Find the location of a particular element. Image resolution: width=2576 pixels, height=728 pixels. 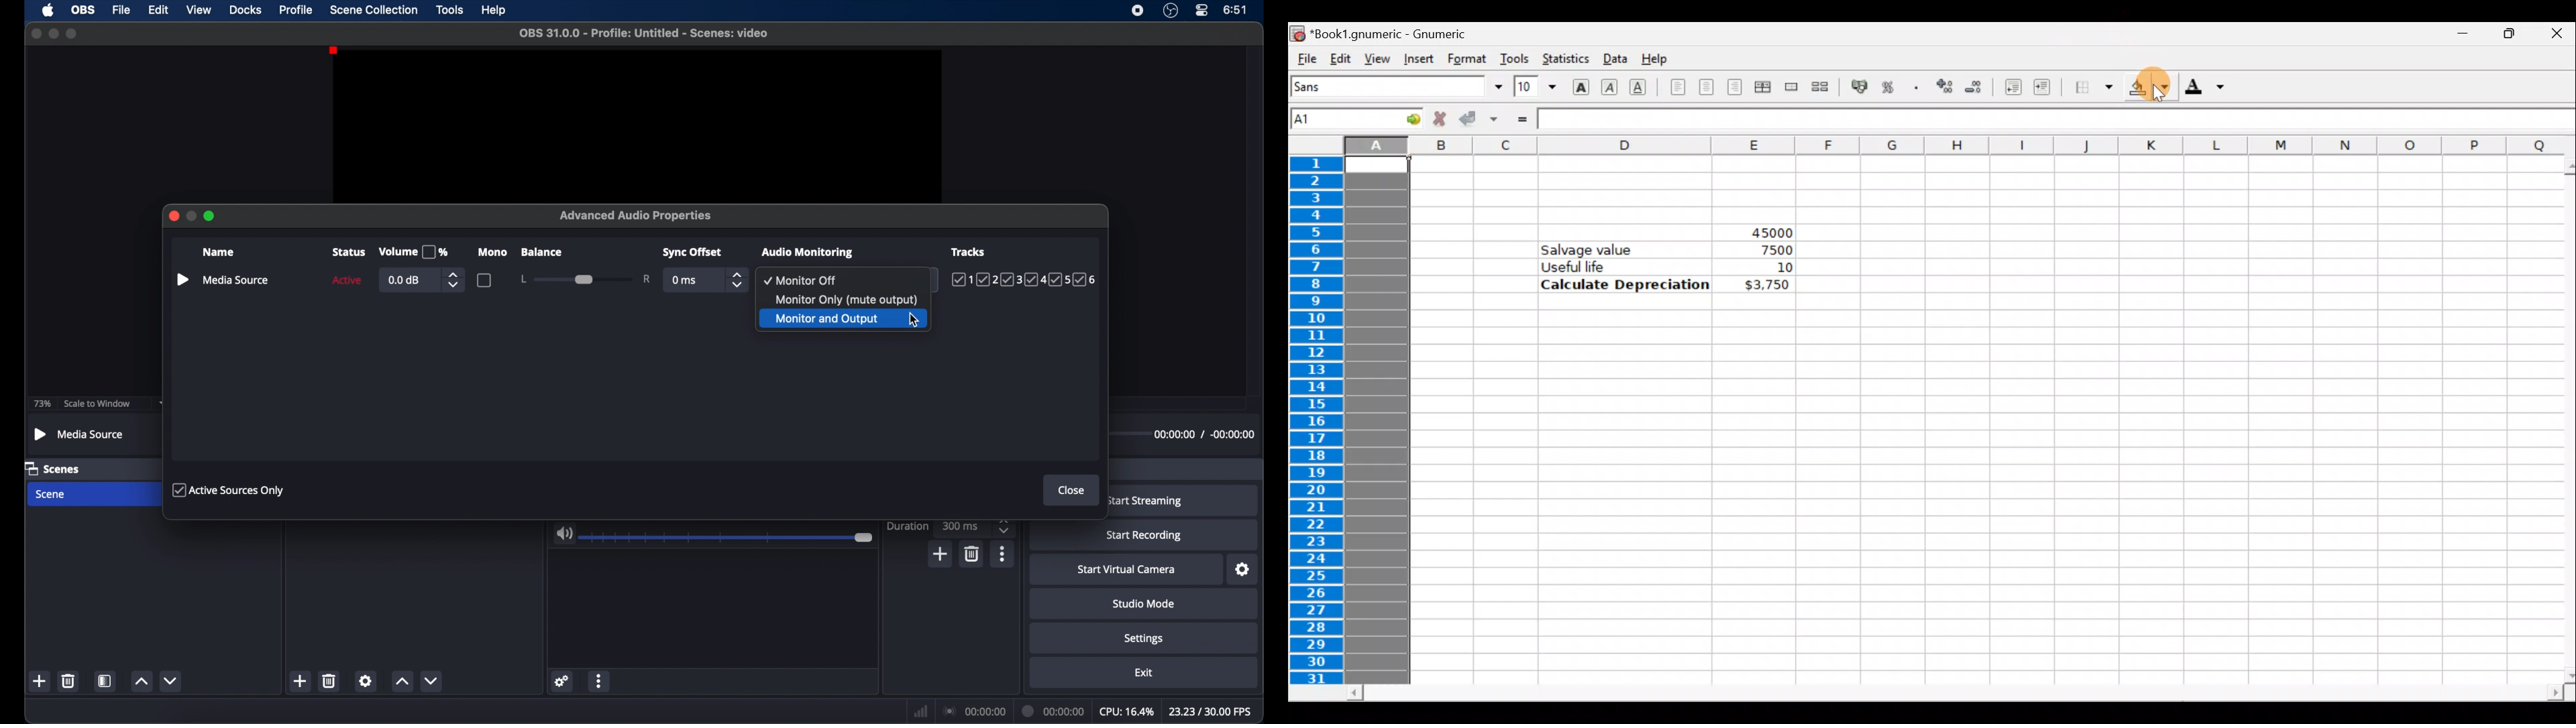

Data is located at coordinates (1613, 58).